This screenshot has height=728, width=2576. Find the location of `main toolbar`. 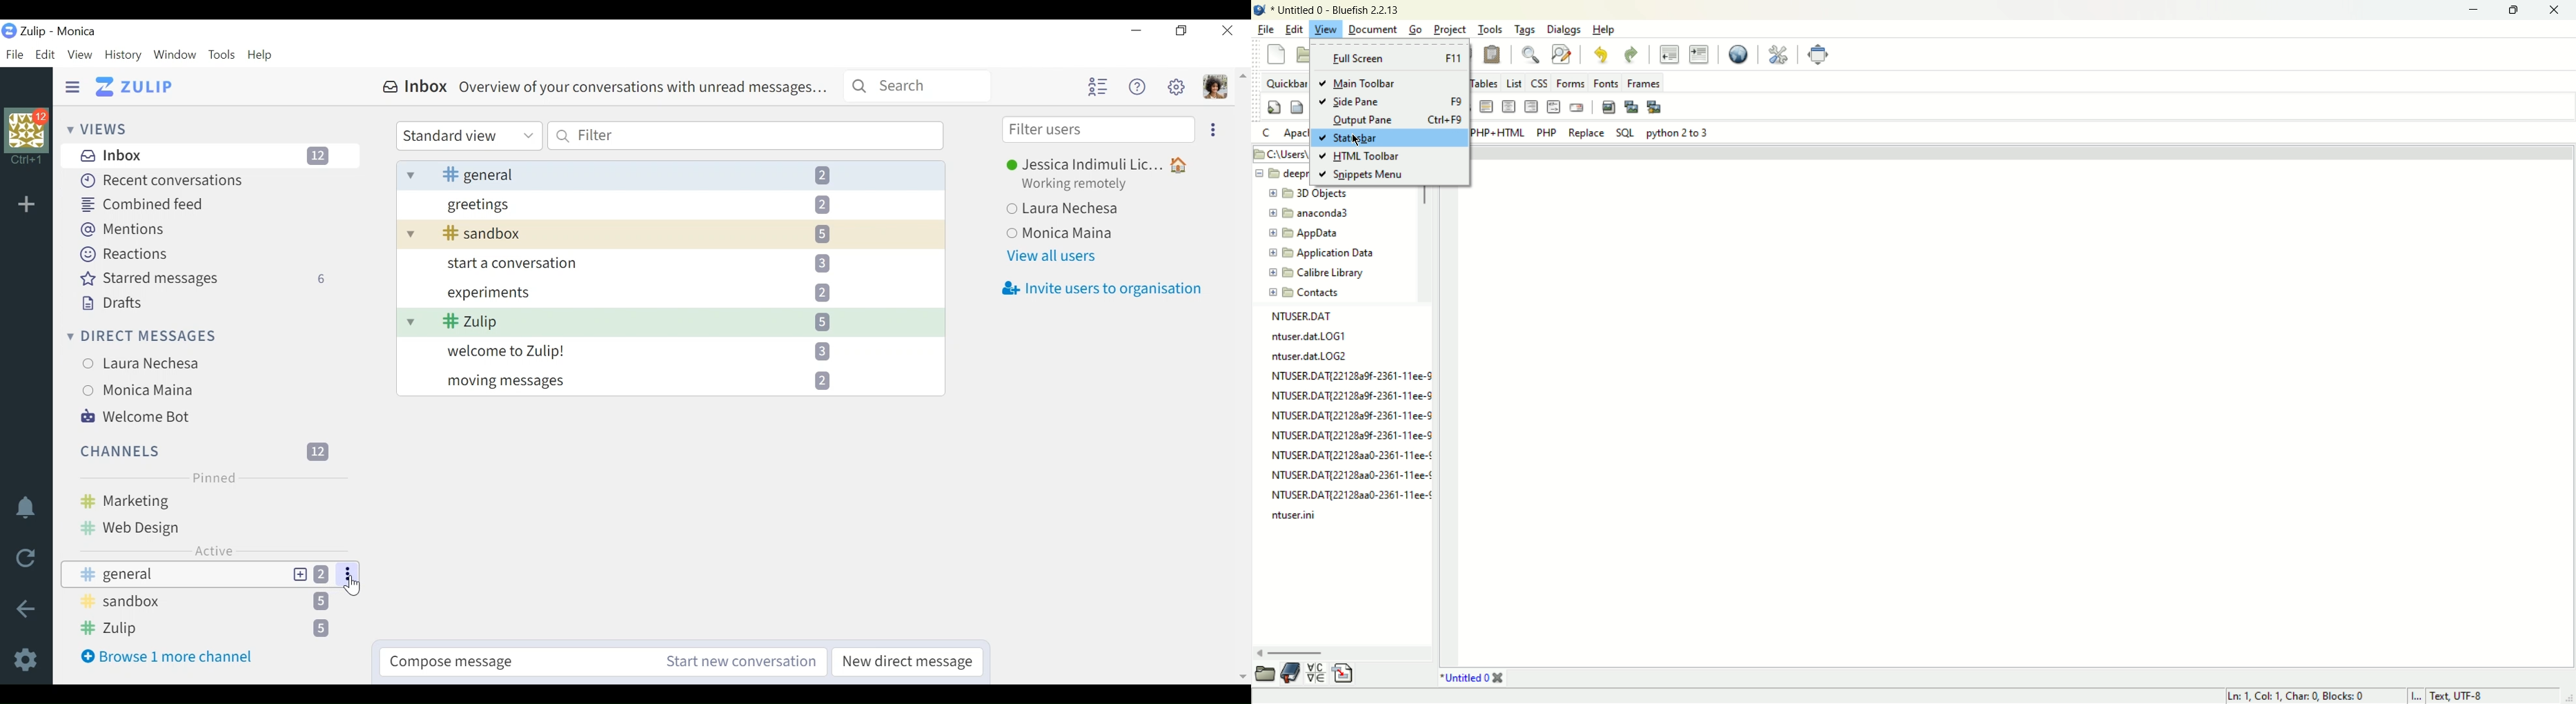

main toolbar is located at coordinates (1391, 84).